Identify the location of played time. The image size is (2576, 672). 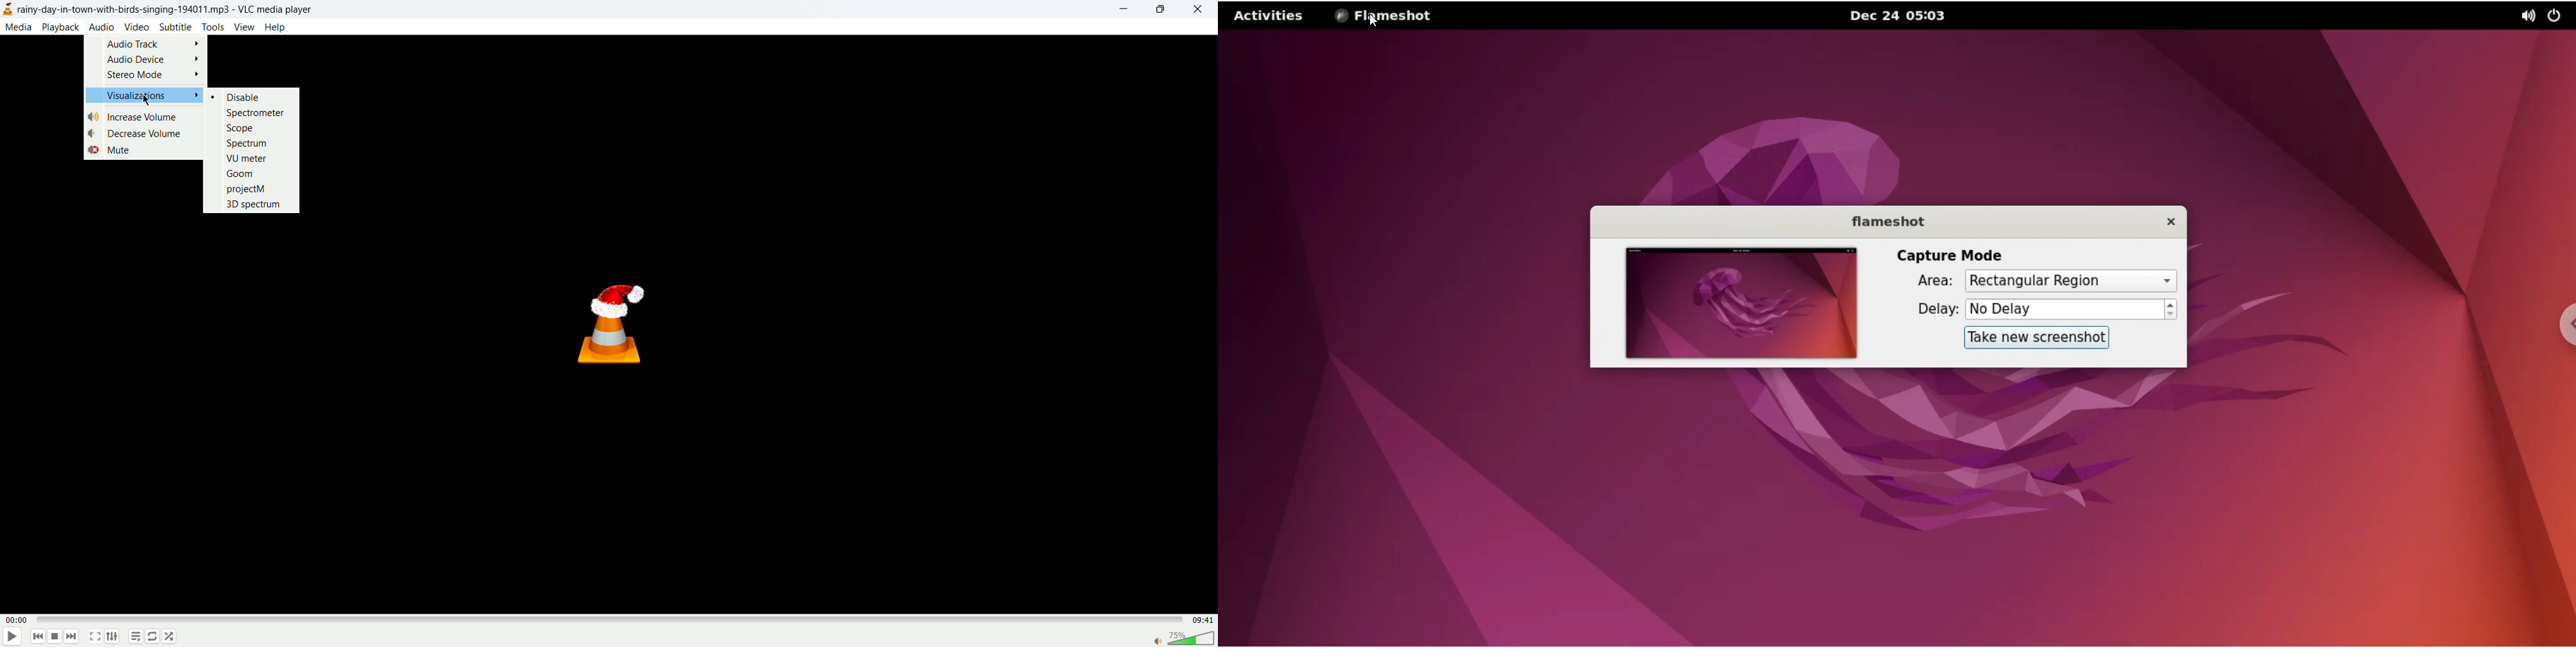
(16, 619).